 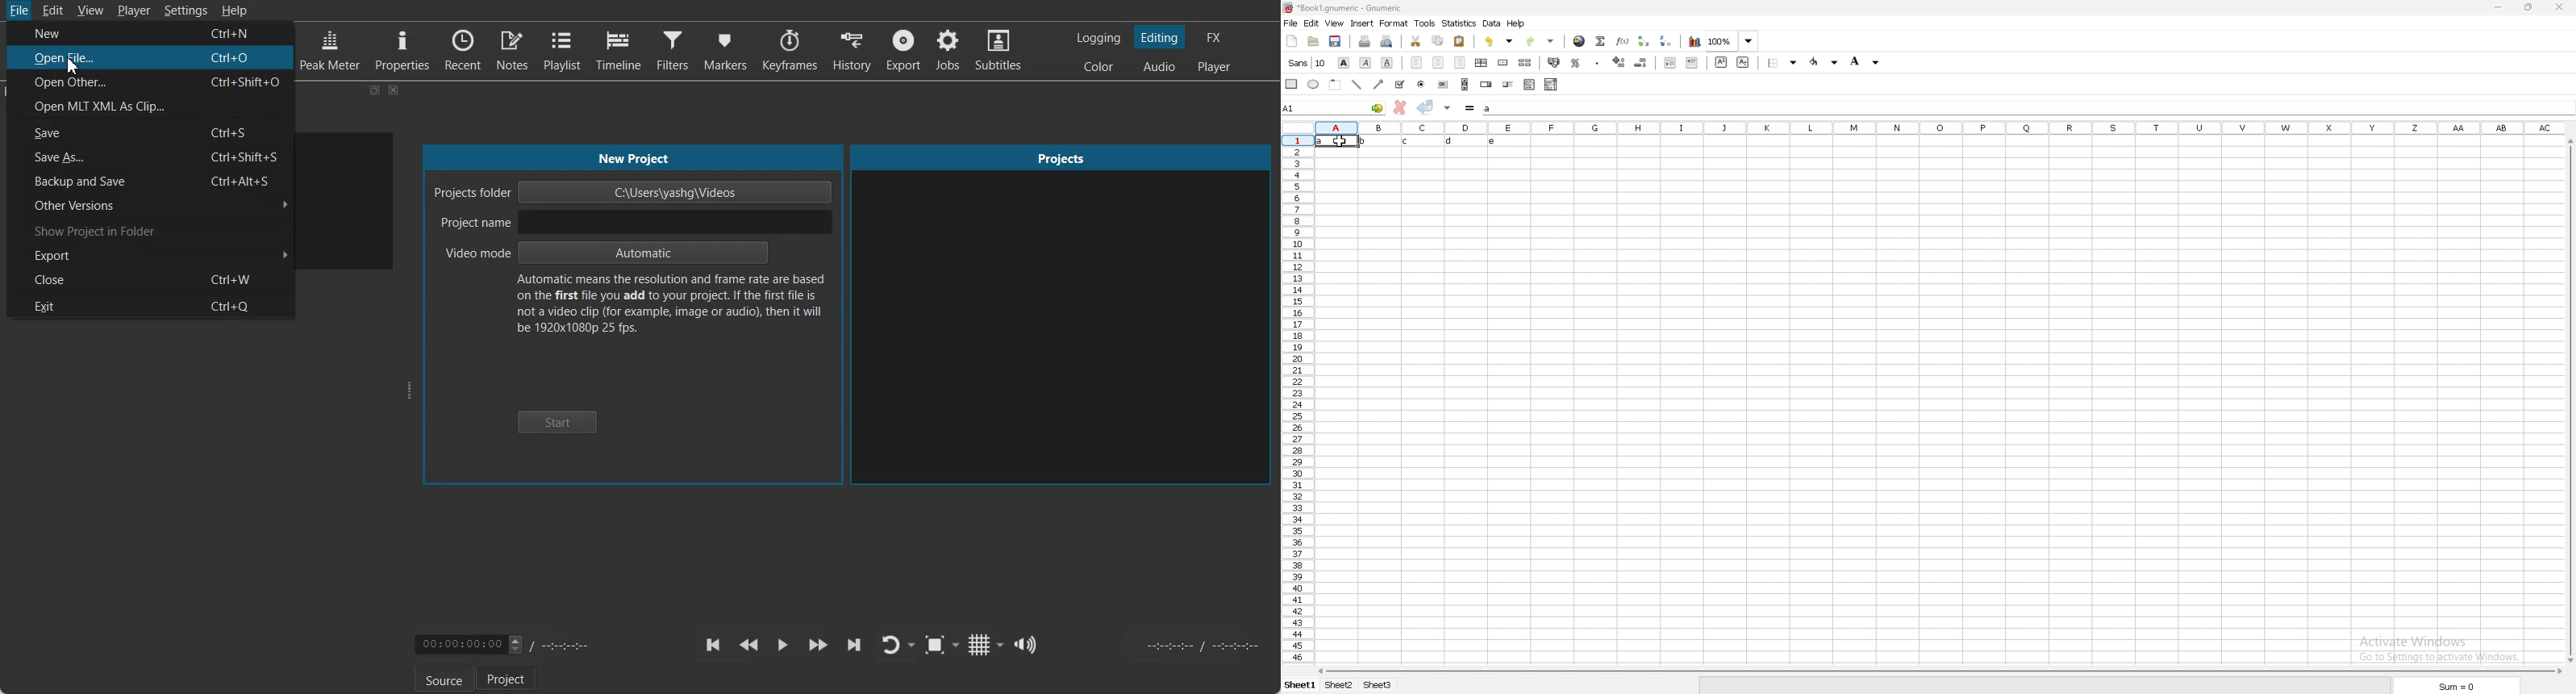 What do you see at coordinates (999, 50) in the screenshot?
I see `Subtitles` at bounding box center [999, 50].